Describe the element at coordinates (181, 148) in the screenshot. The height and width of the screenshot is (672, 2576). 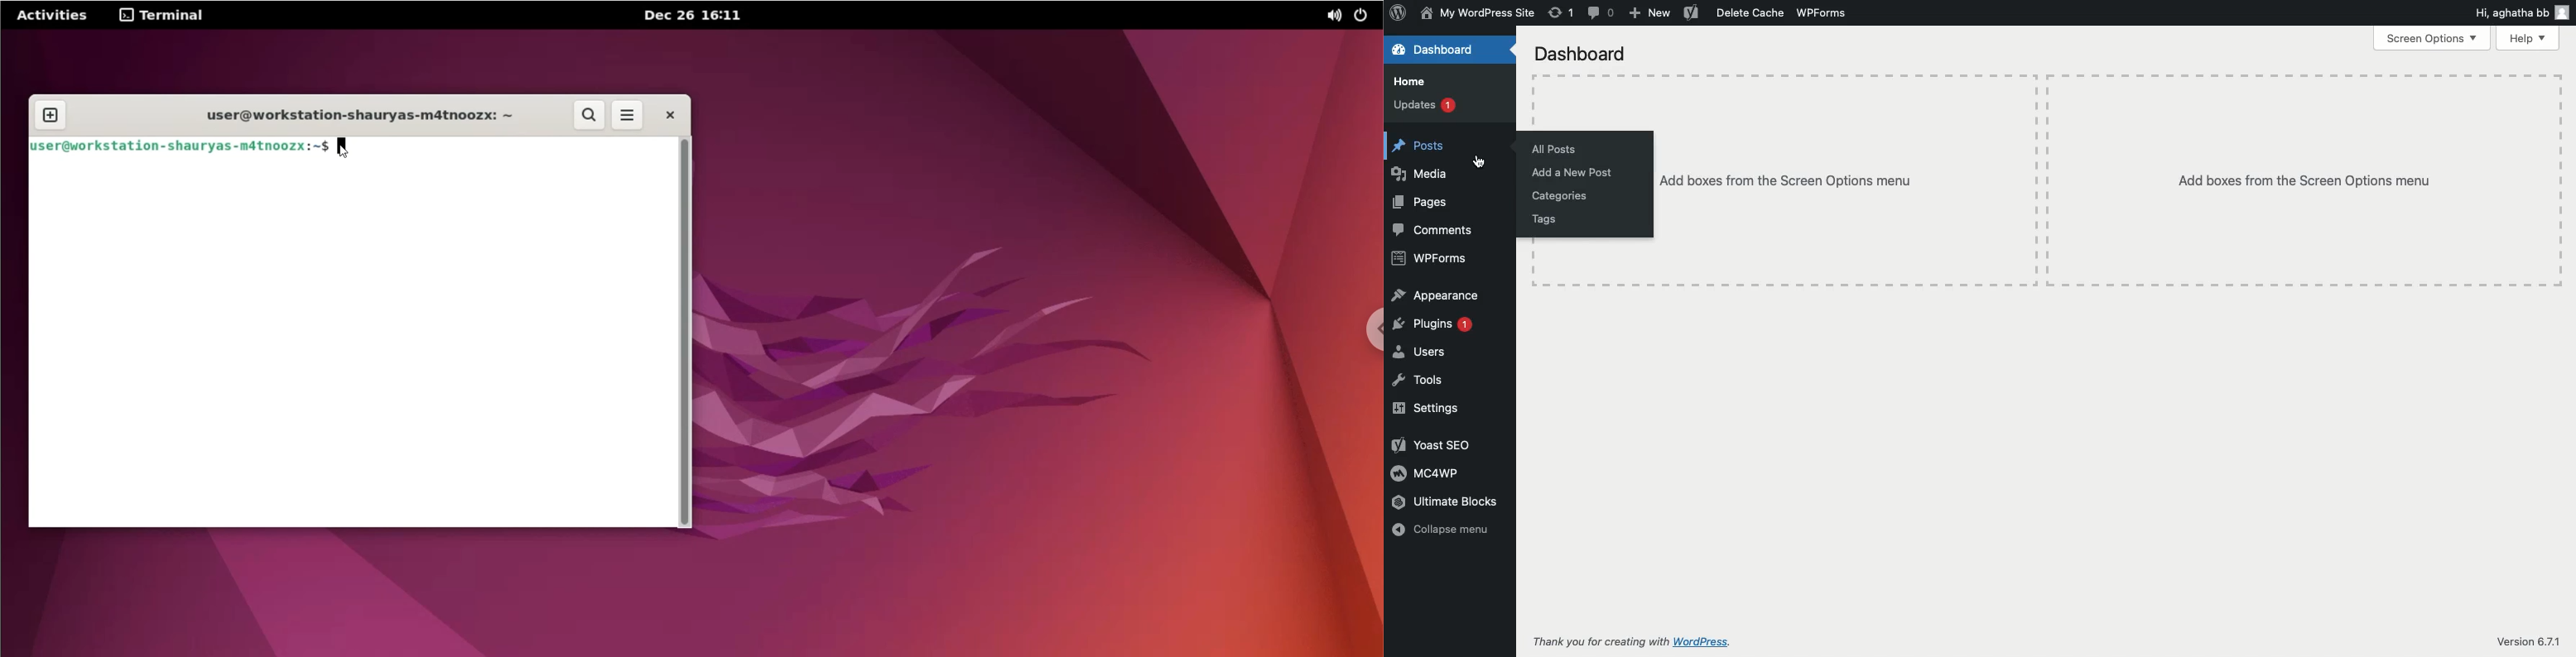
I see `shell prompt: user@workstation-shauryas-m4tnoozx:~$` at that location.